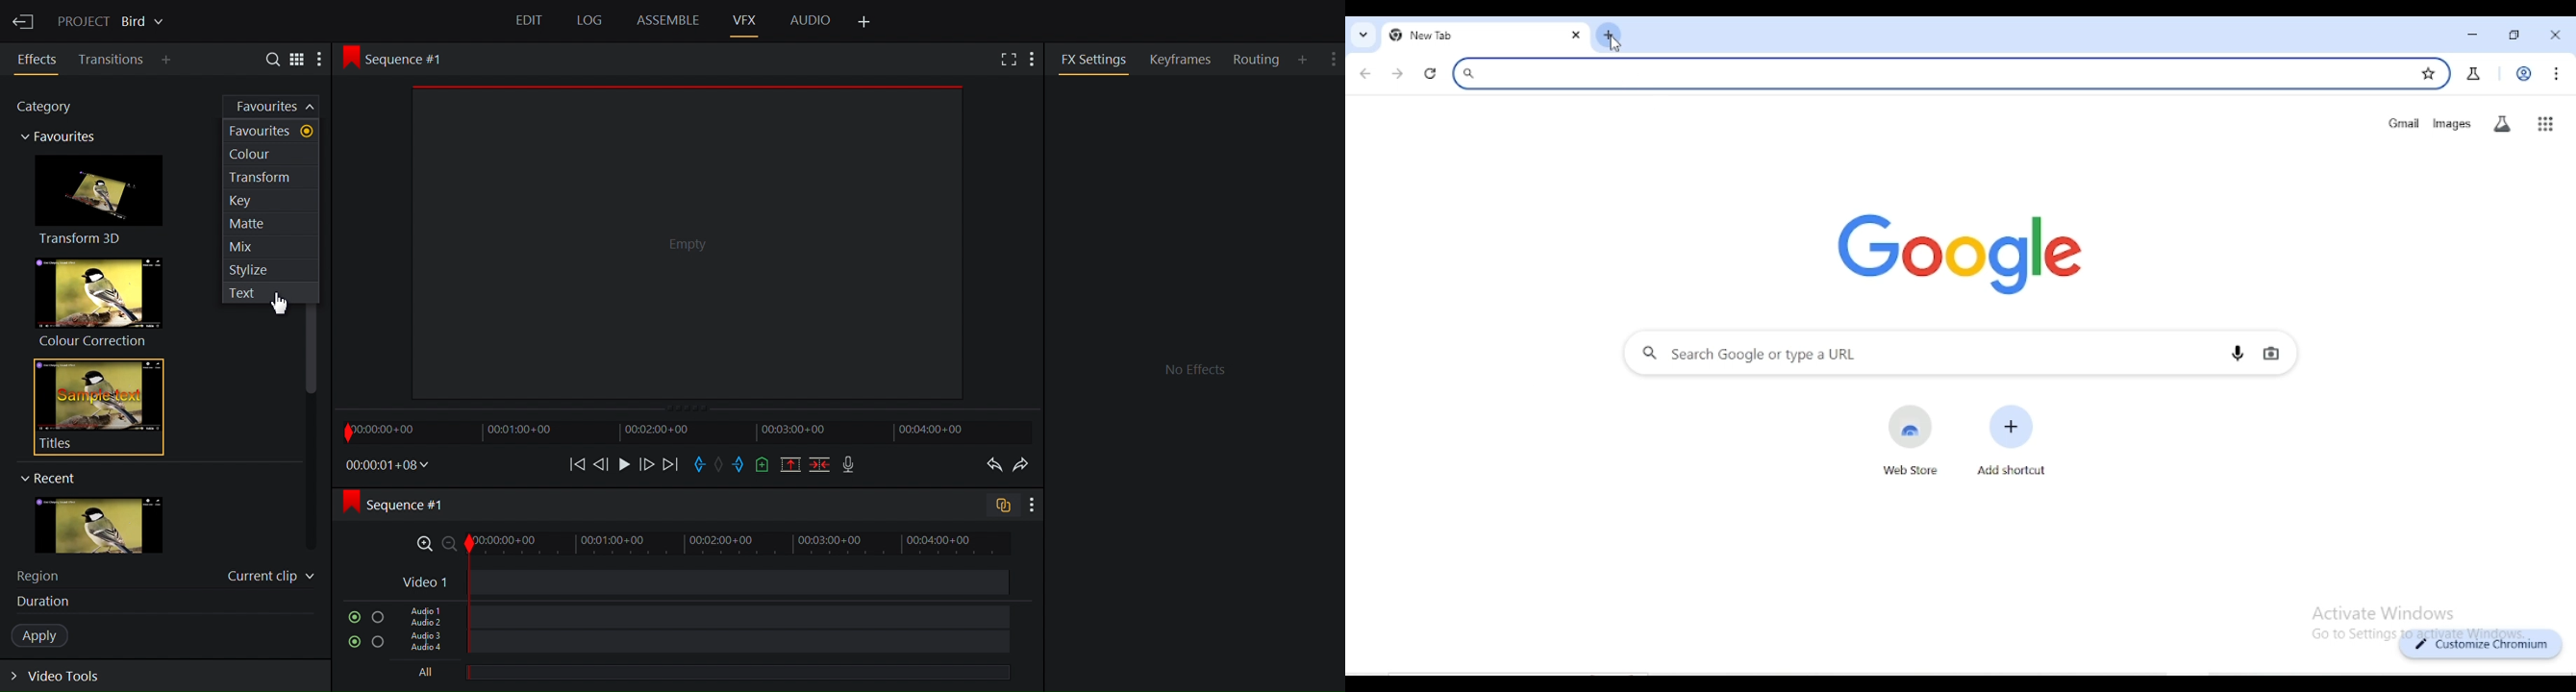 The image size is (2576, 700). Describe the element at coordinates (2558, 74) in the screenshot. I see `customize and control chromium` at that location.